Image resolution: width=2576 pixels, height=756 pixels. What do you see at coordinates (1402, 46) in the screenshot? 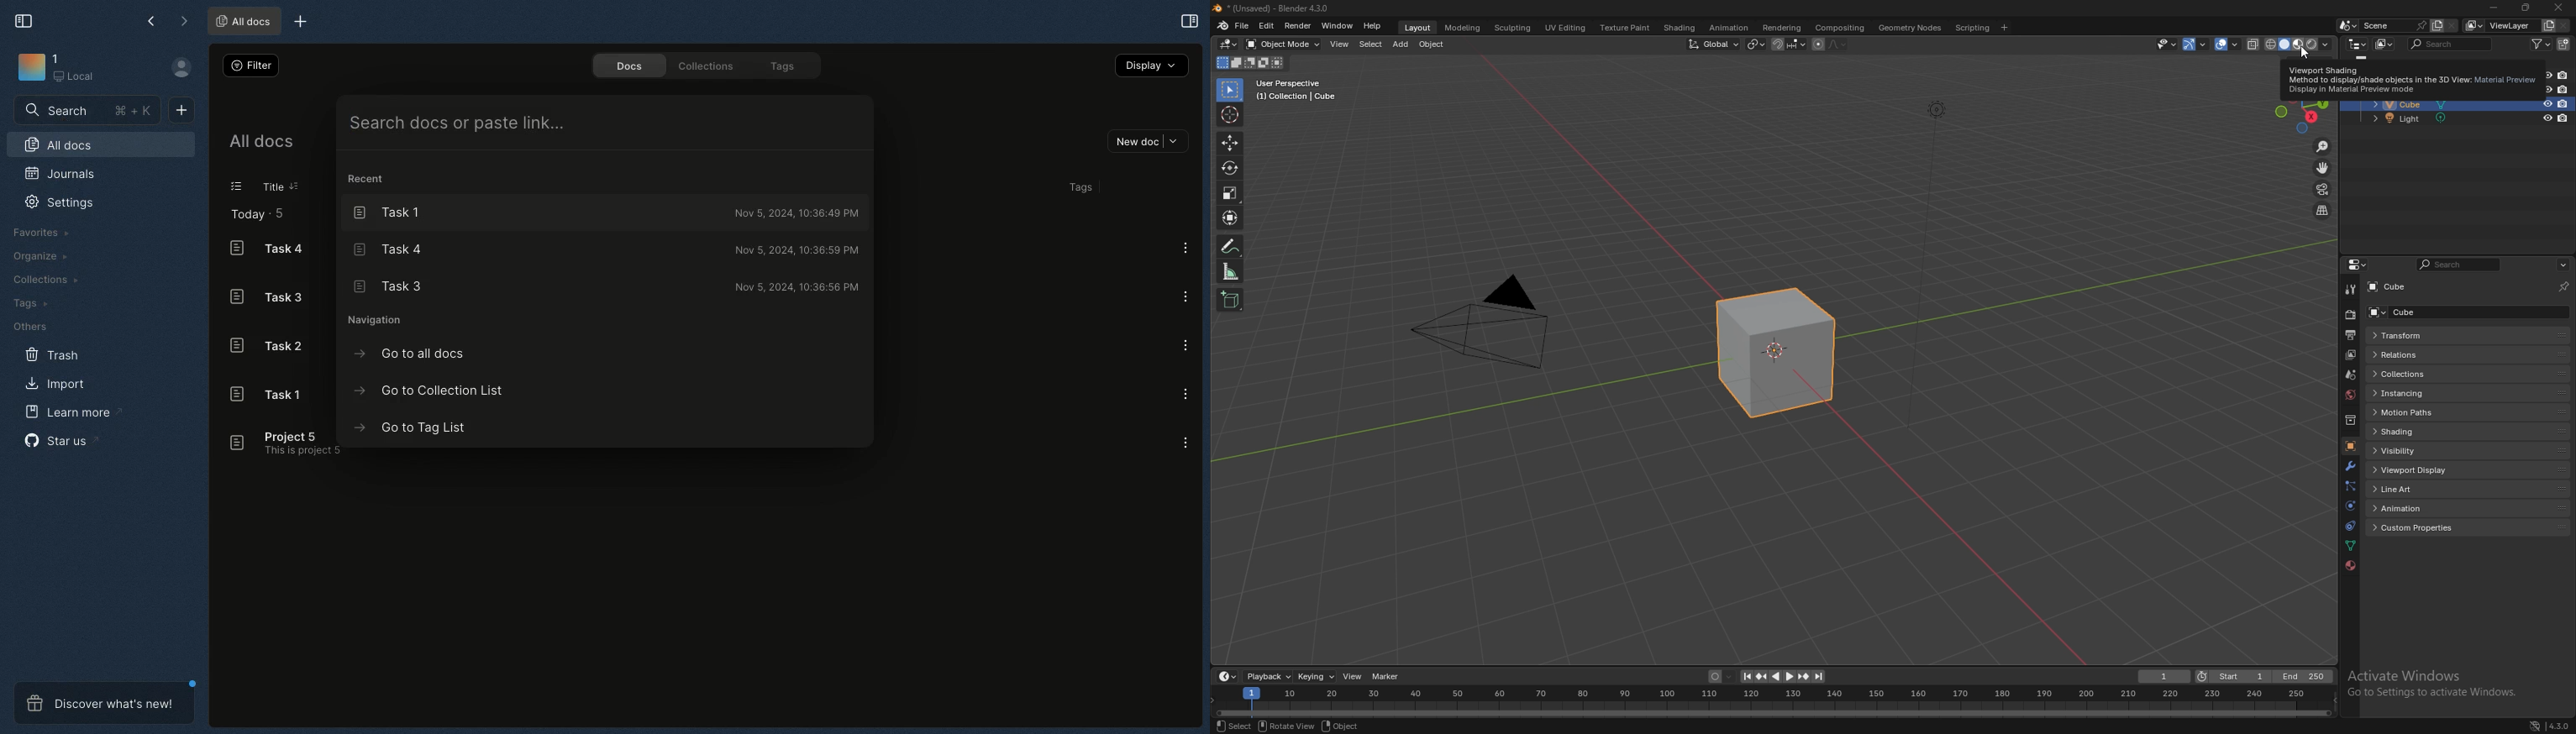
I see `add` at bounding box center [1402, 46].